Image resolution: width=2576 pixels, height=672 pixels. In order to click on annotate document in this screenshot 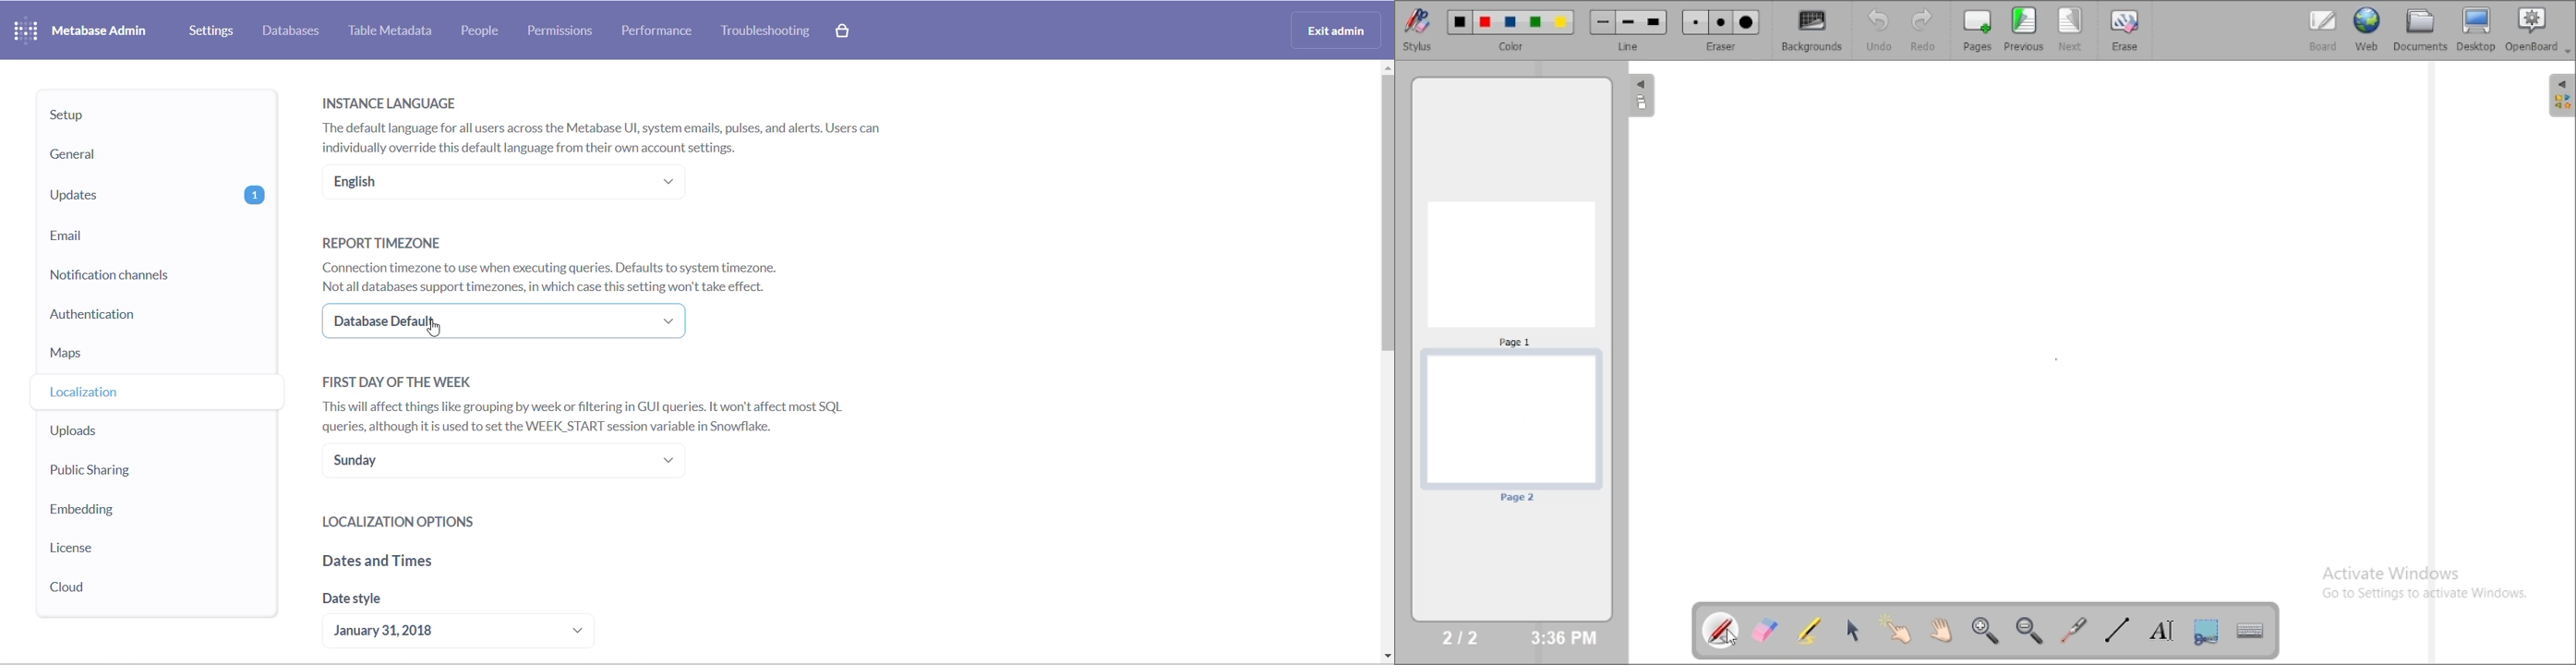, I will do `click(1722, 631)`.